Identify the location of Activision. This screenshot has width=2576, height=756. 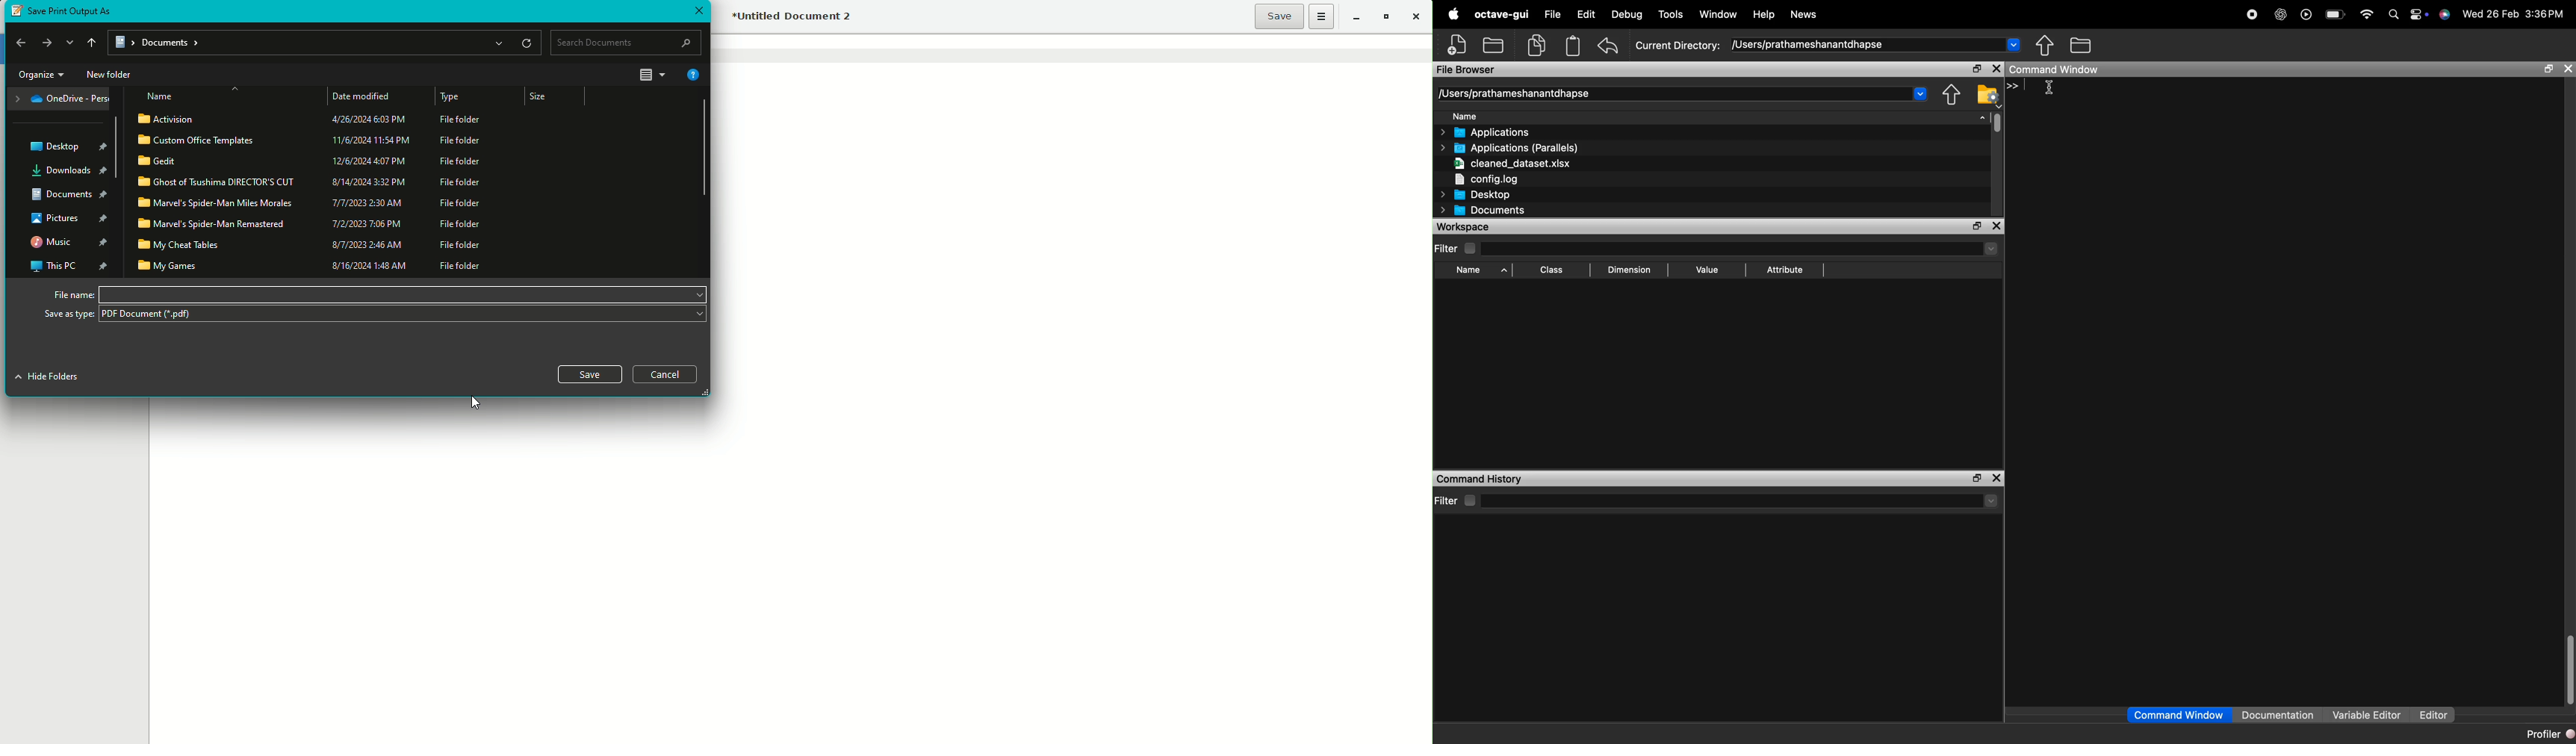
(311, 120).